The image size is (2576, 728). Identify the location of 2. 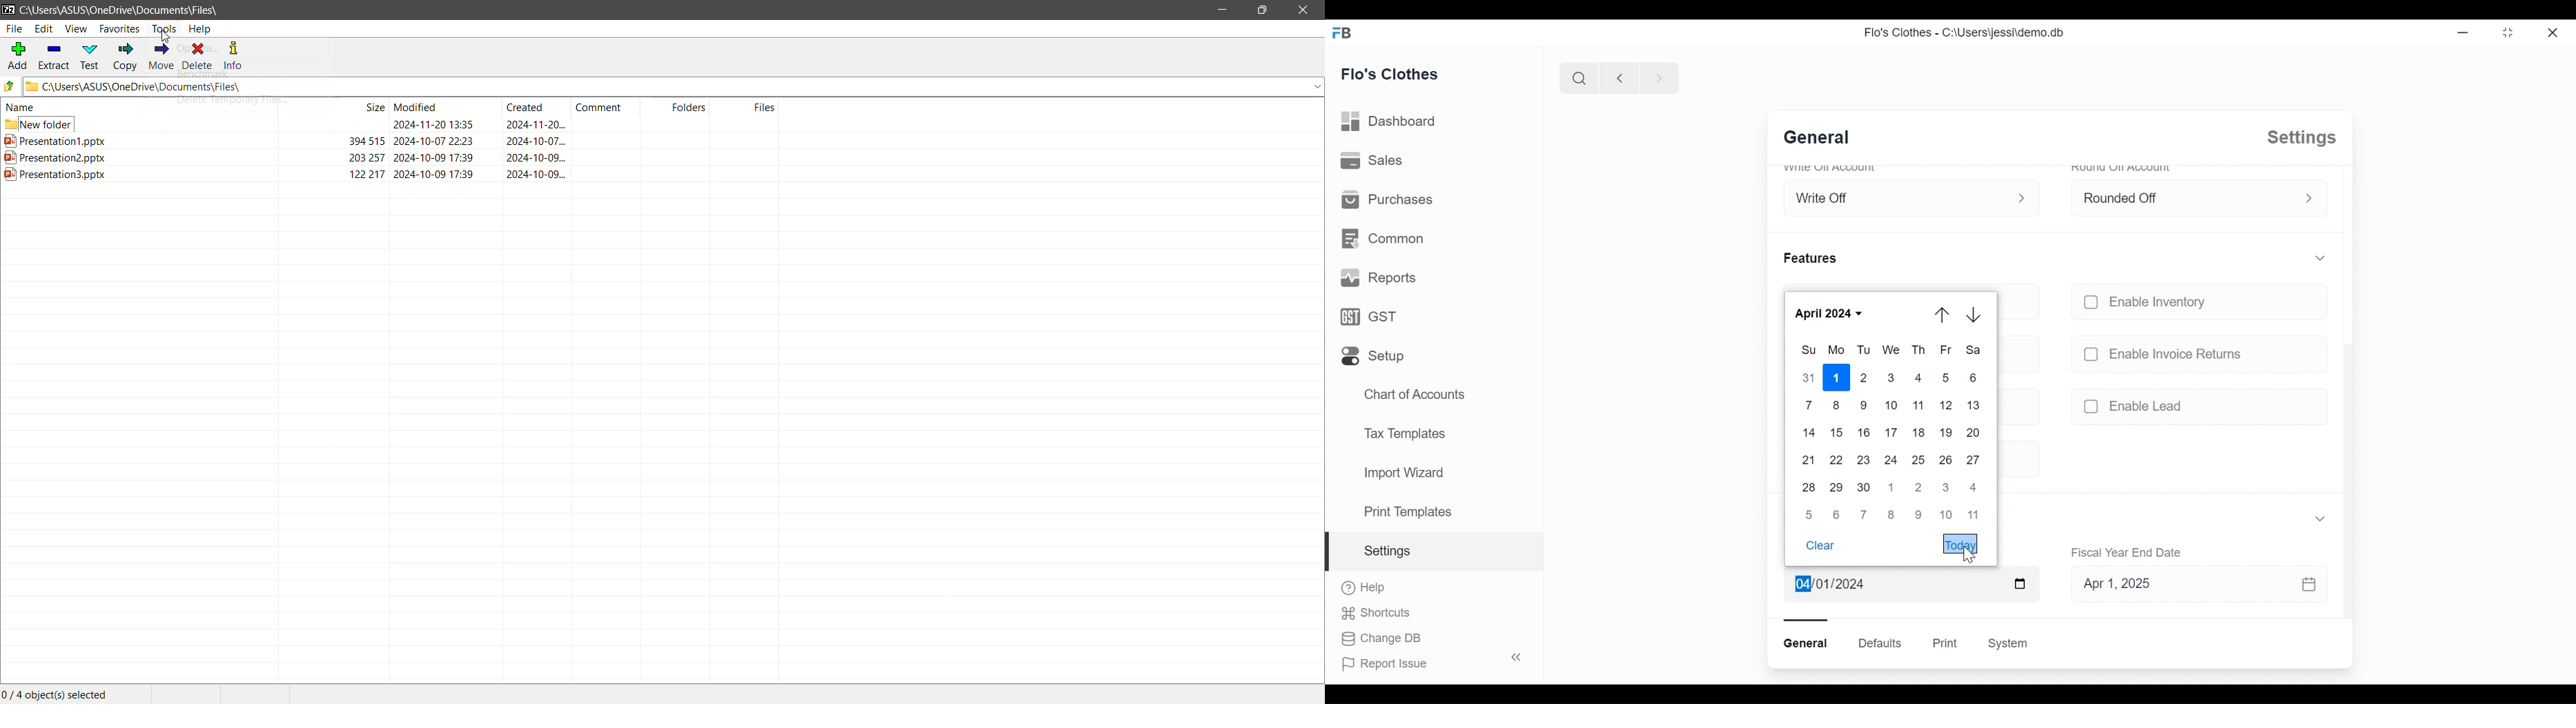
(1865, 379).